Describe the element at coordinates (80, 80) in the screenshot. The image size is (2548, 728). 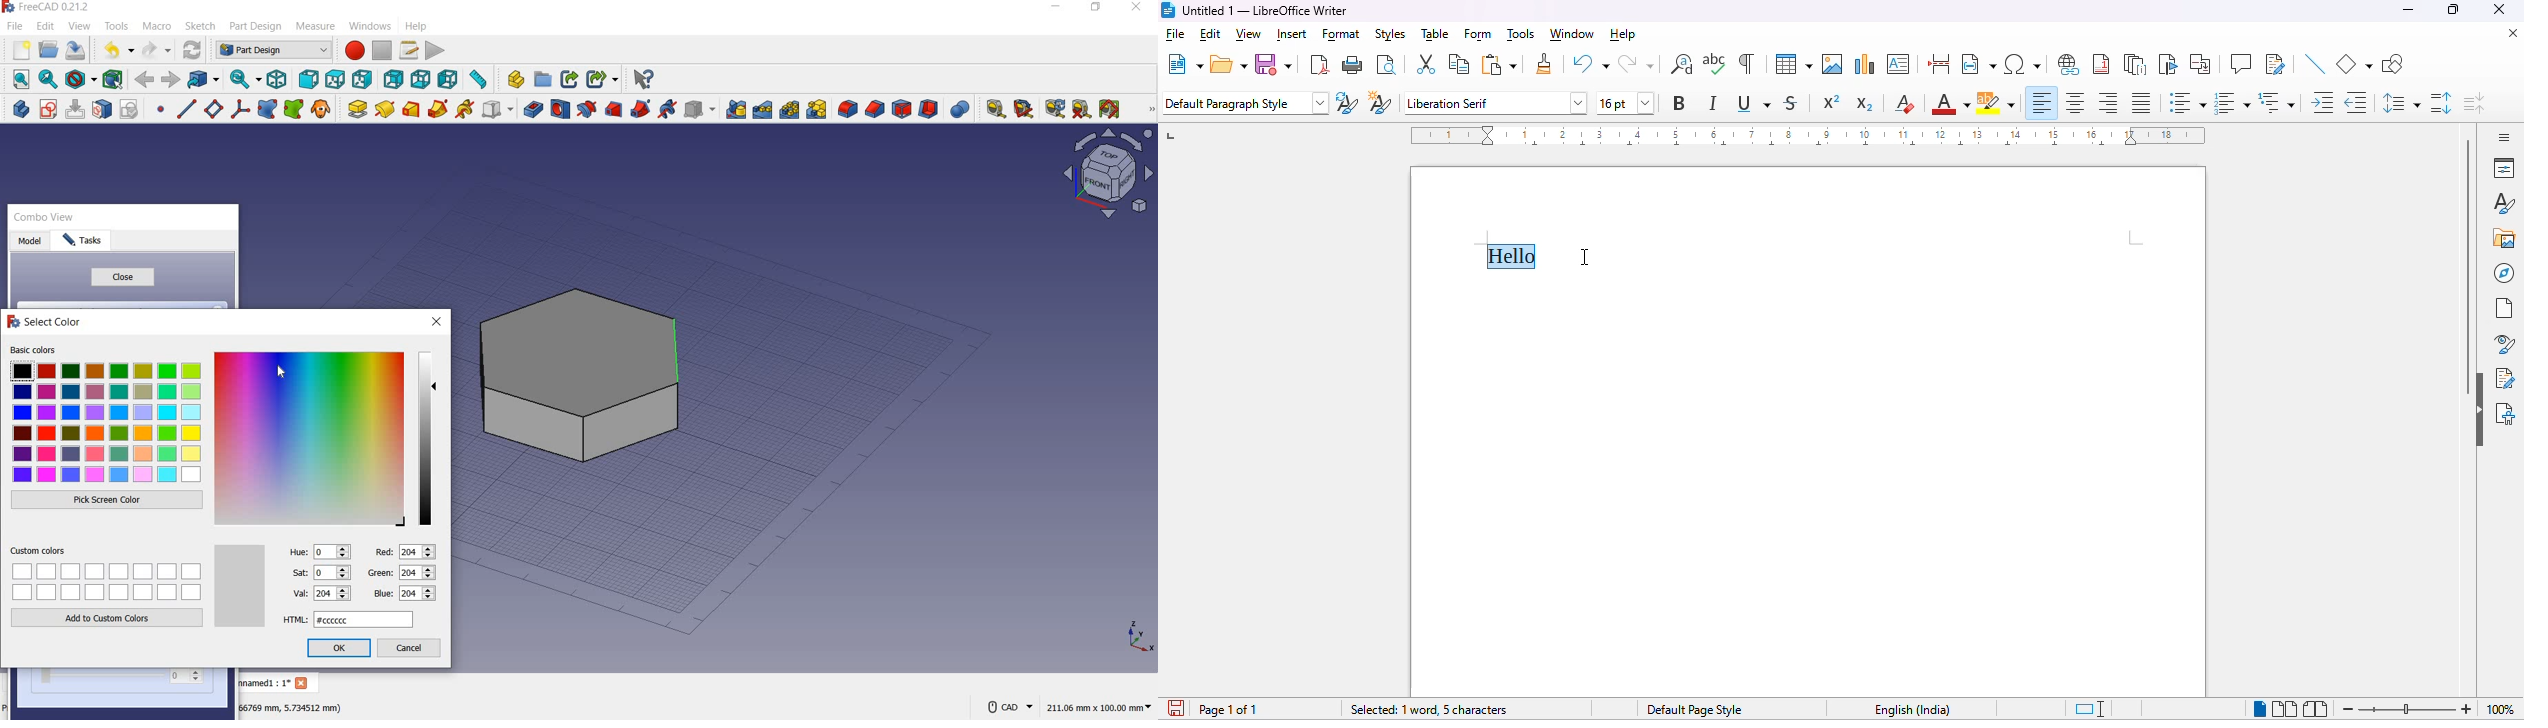
I see `draw style` at that location.